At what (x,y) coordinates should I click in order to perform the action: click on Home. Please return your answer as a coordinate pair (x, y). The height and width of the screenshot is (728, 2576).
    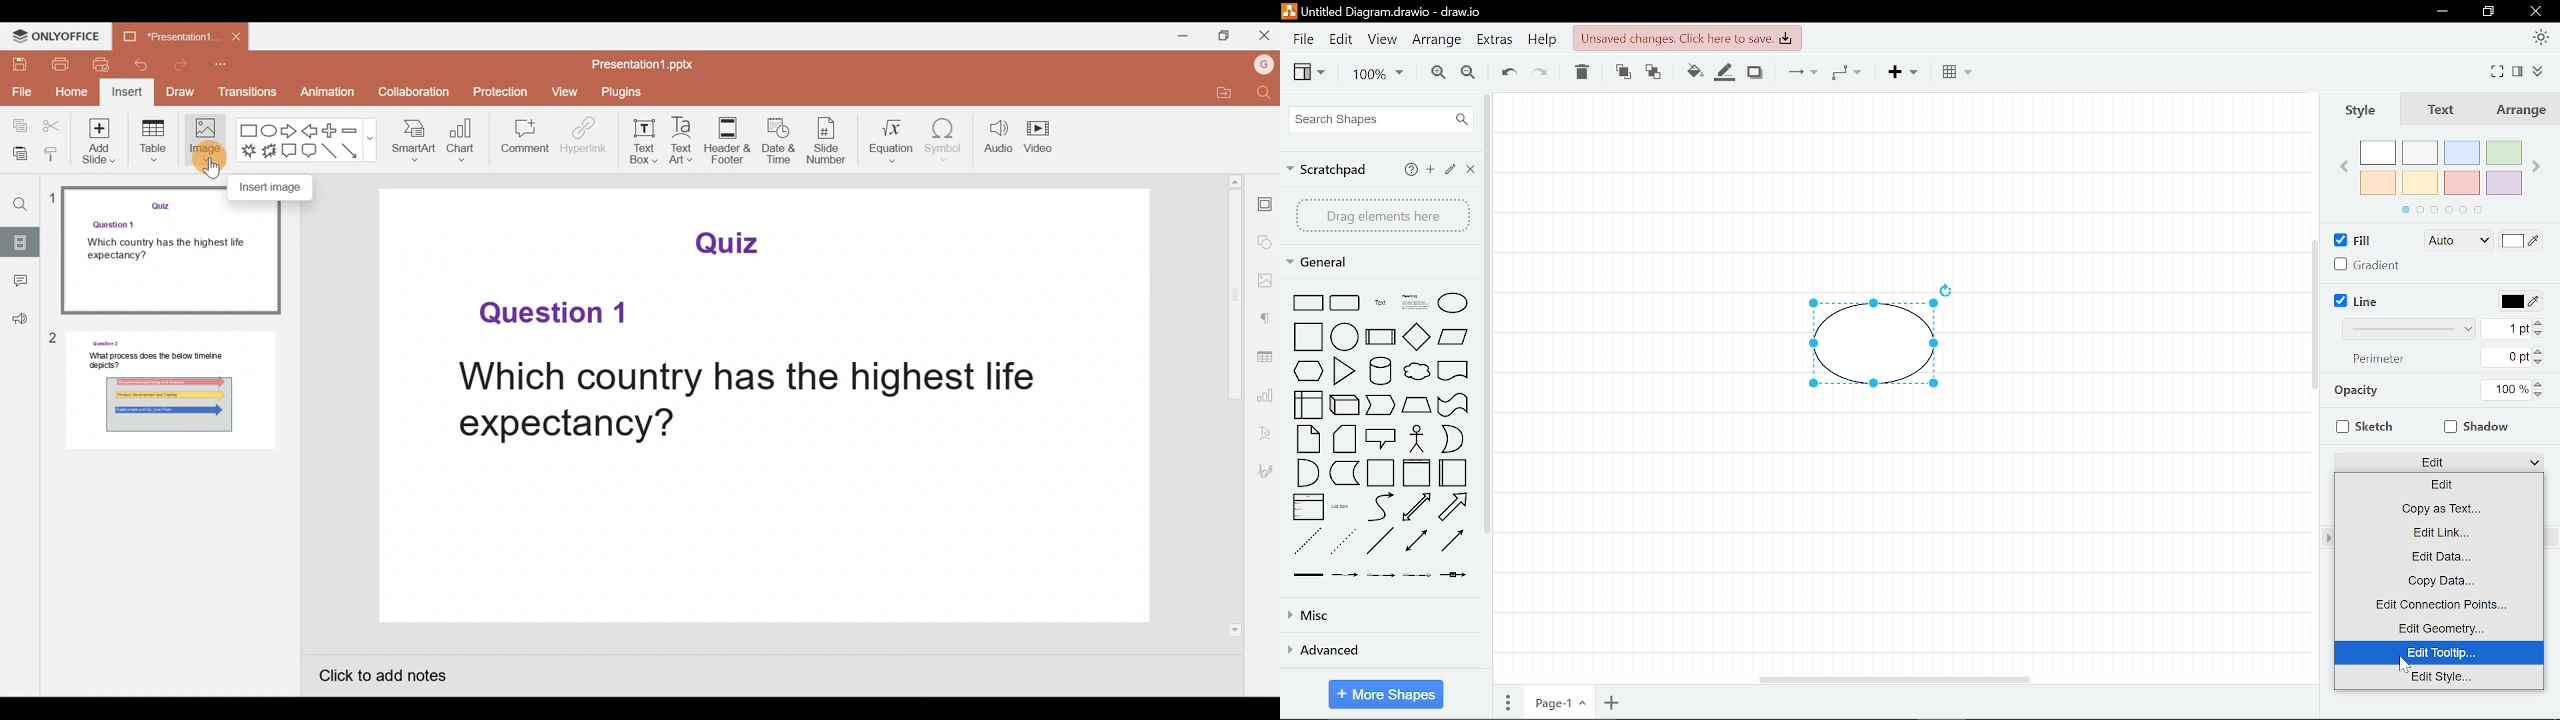
    Looking at the image, I should click on (71, 91).